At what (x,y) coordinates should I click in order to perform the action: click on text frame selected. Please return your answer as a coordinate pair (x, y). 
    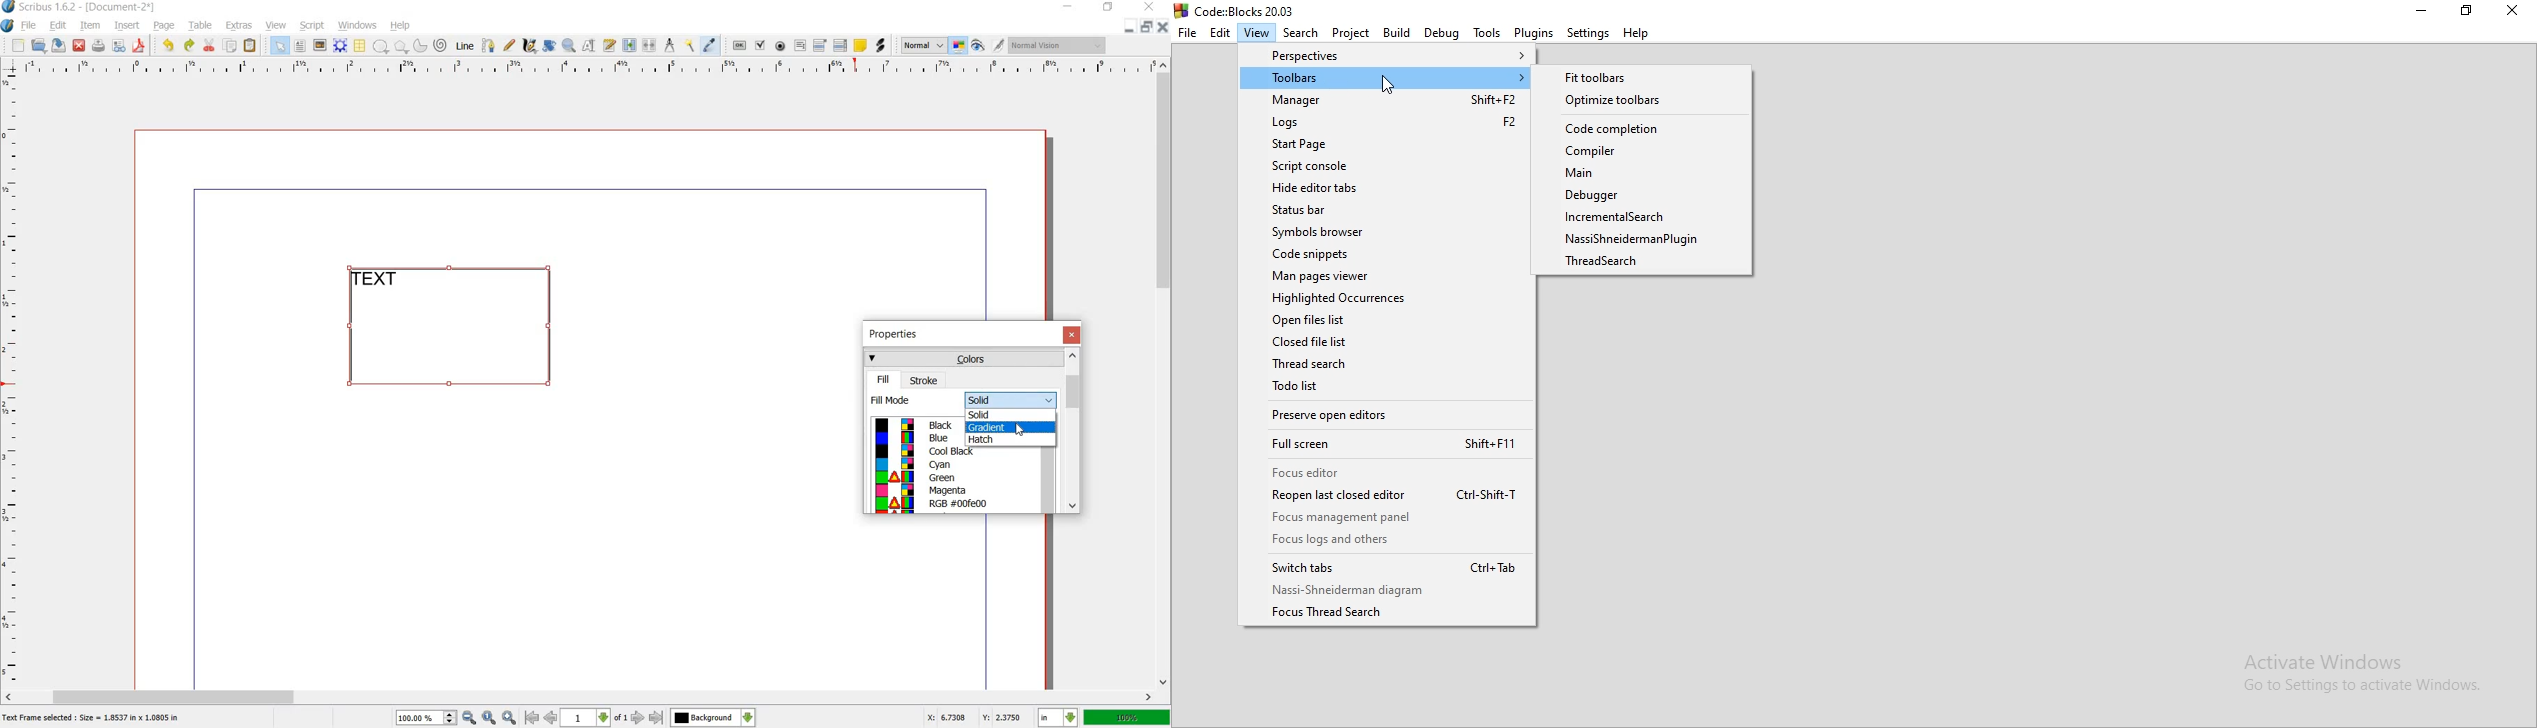
    Looking at the image, I should click on (461, 326).